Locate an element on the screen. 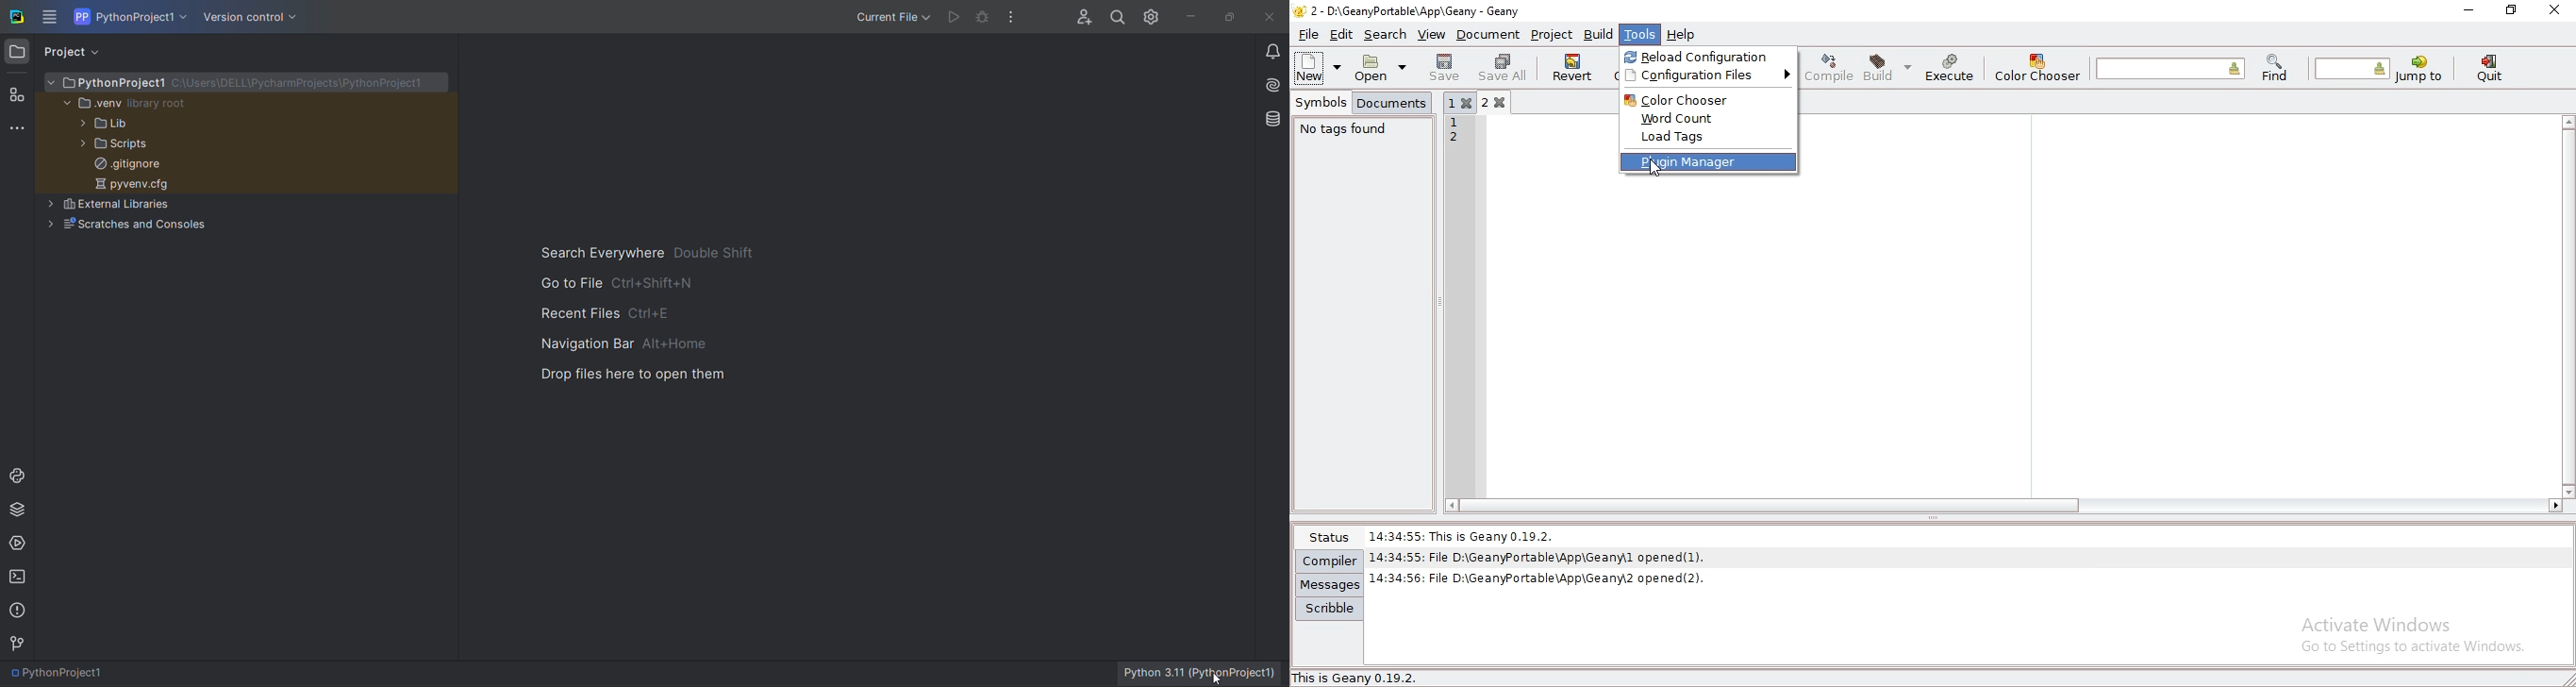  version control is located at coordinates (253, 18).